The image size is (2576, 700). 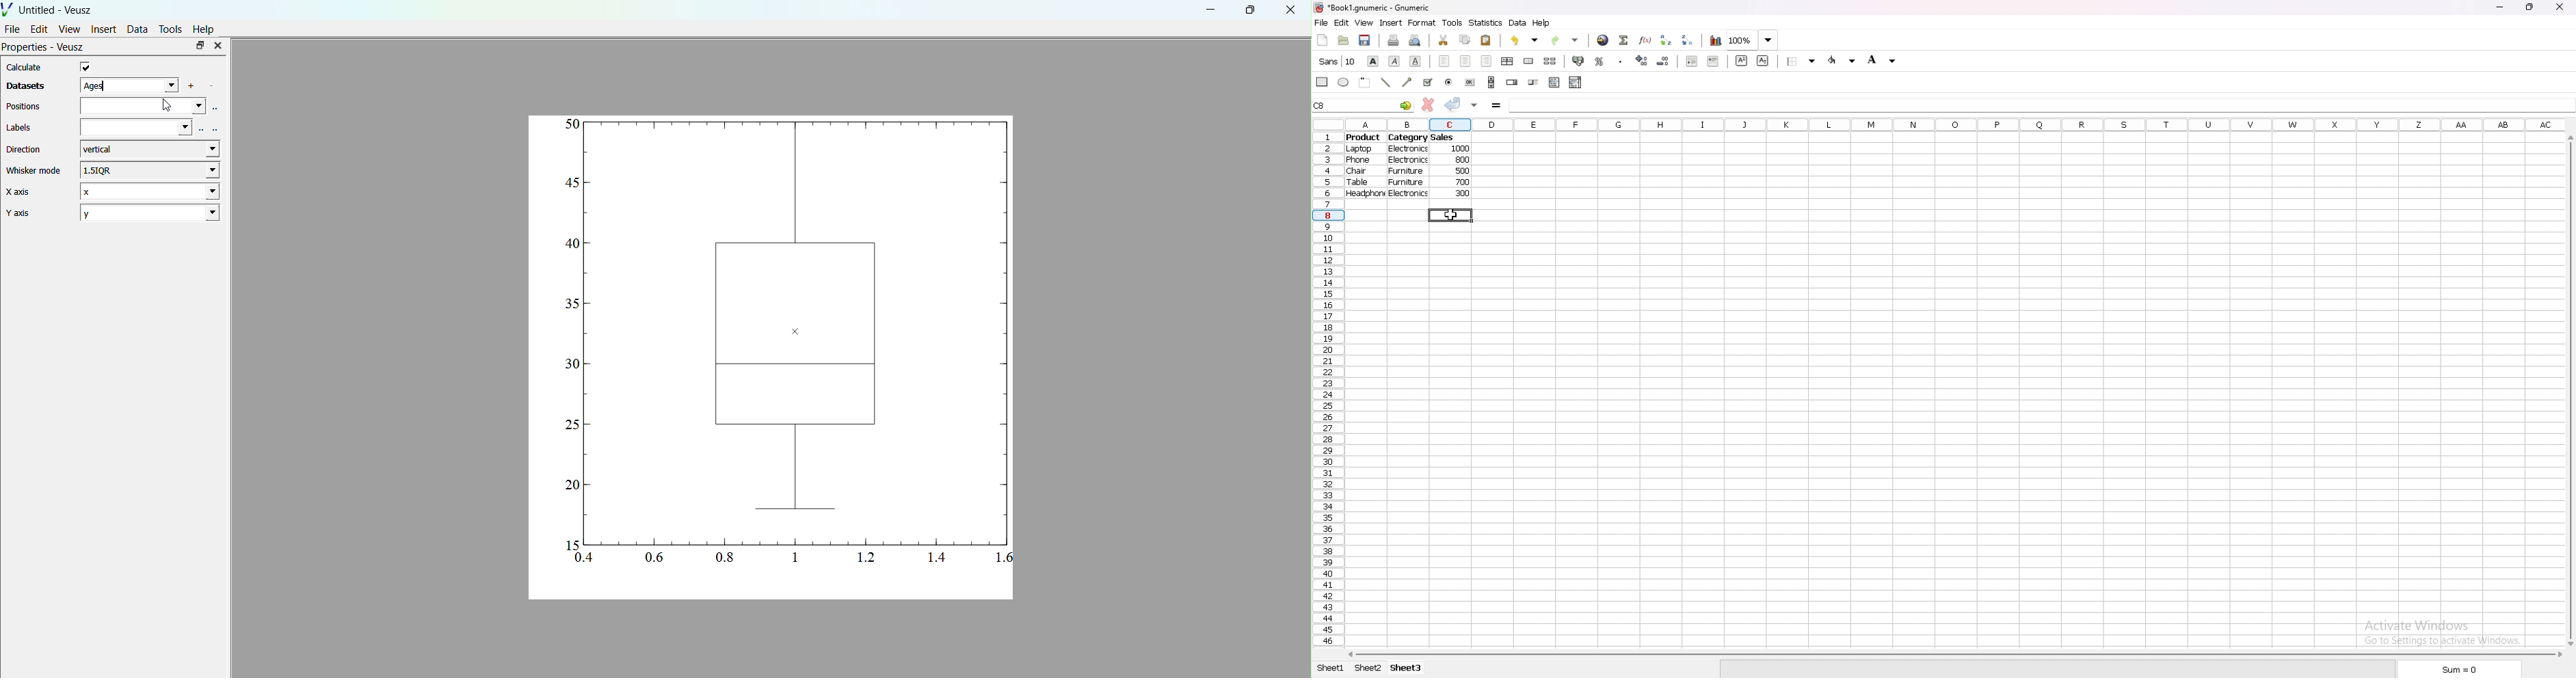 I want to click on arrowed line, so click(x=1407, y=83).